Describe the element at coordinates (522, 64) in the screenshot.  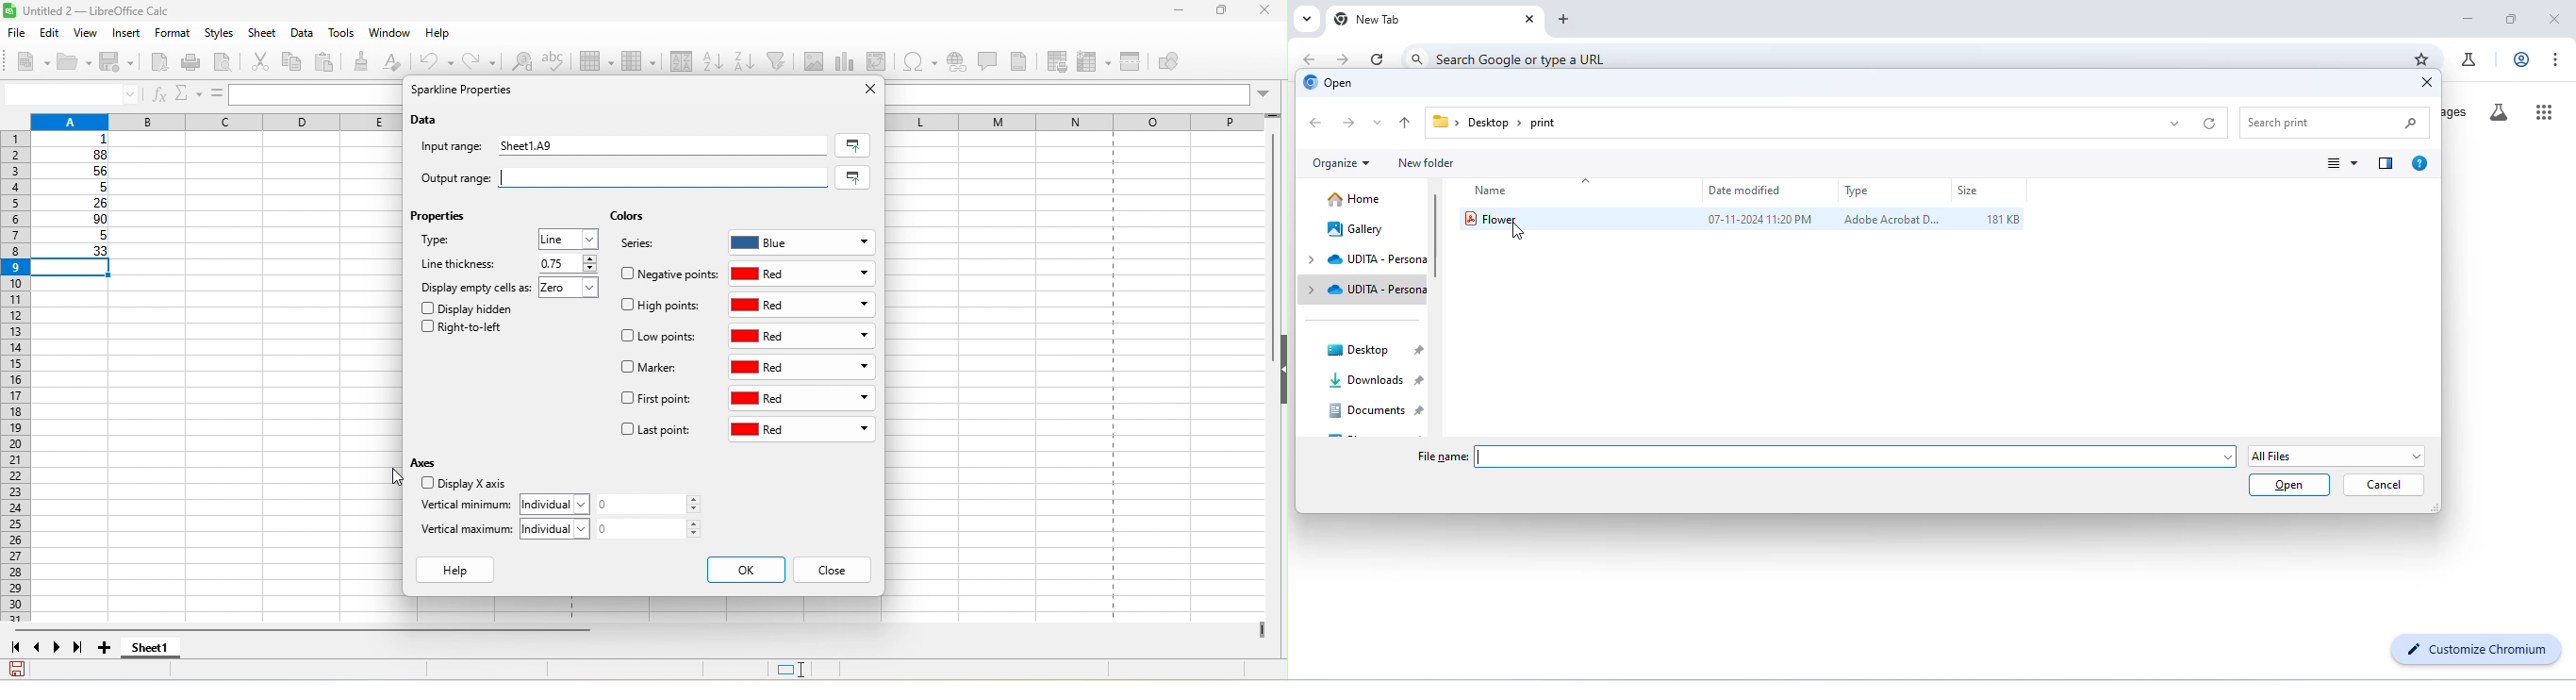
I see `find and replace` at that location.